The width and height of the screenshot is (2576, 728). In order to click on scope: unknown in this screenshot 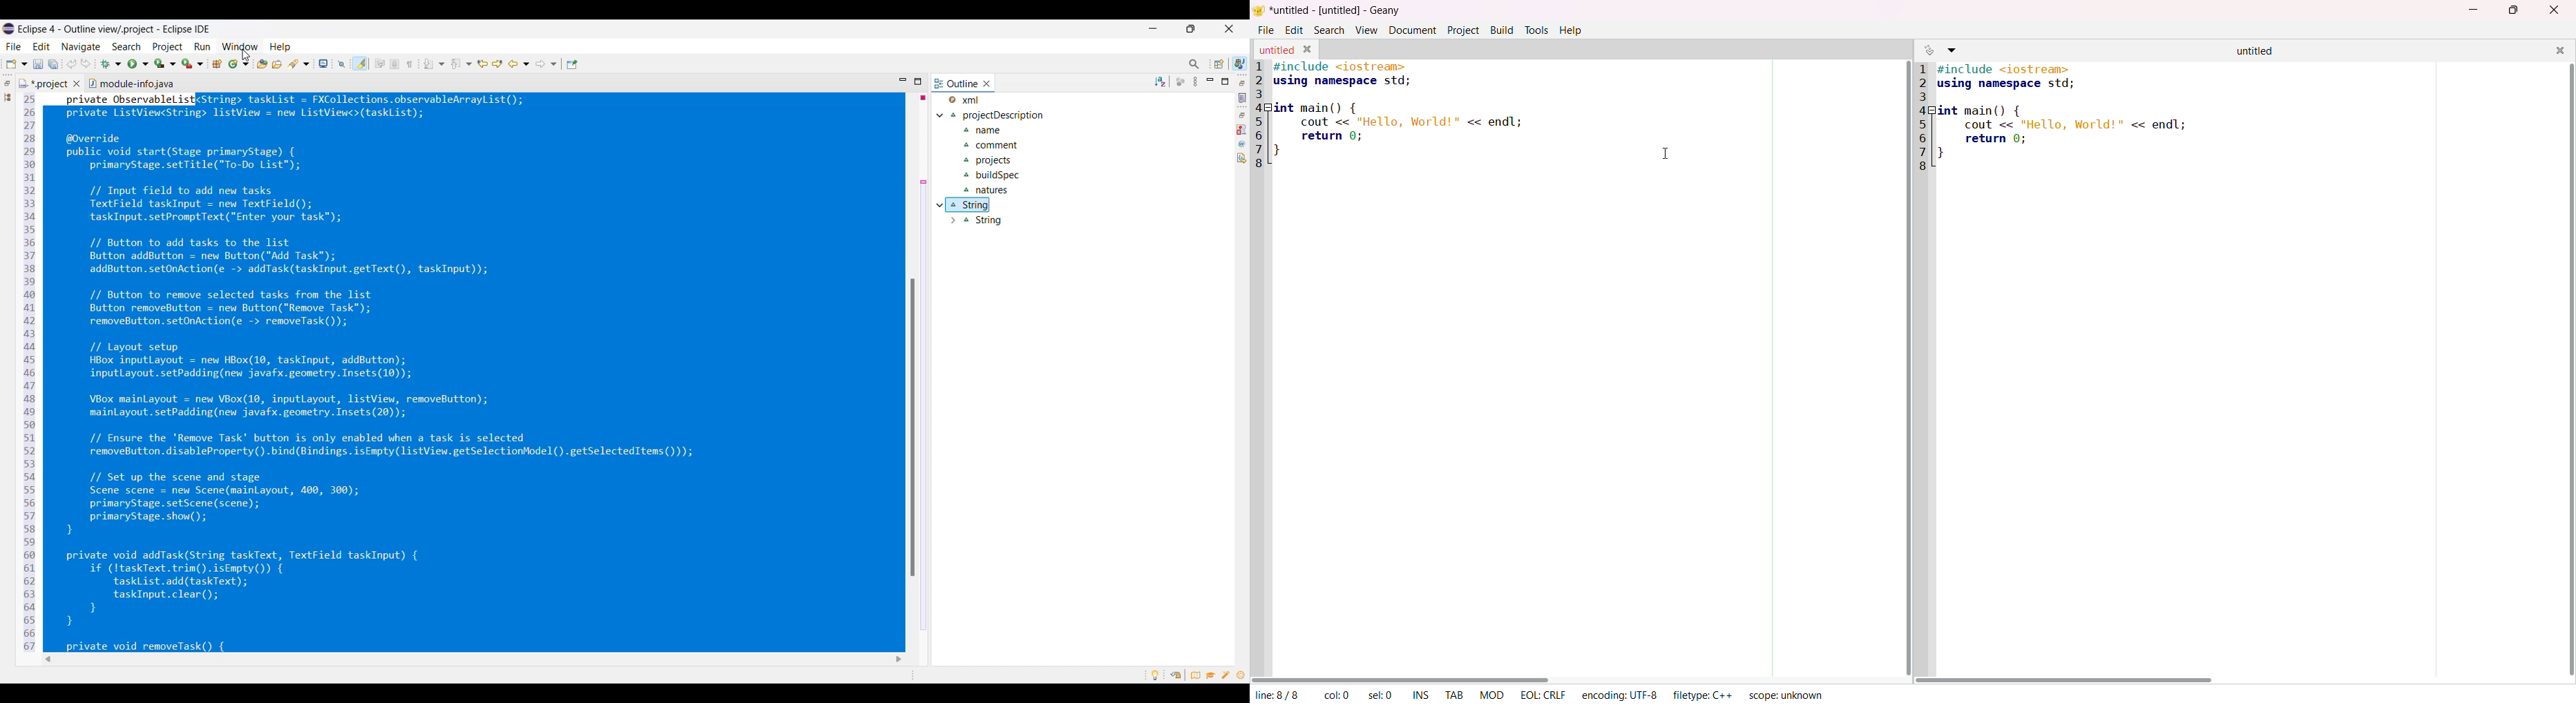, I will do `click(1785, 694)`.